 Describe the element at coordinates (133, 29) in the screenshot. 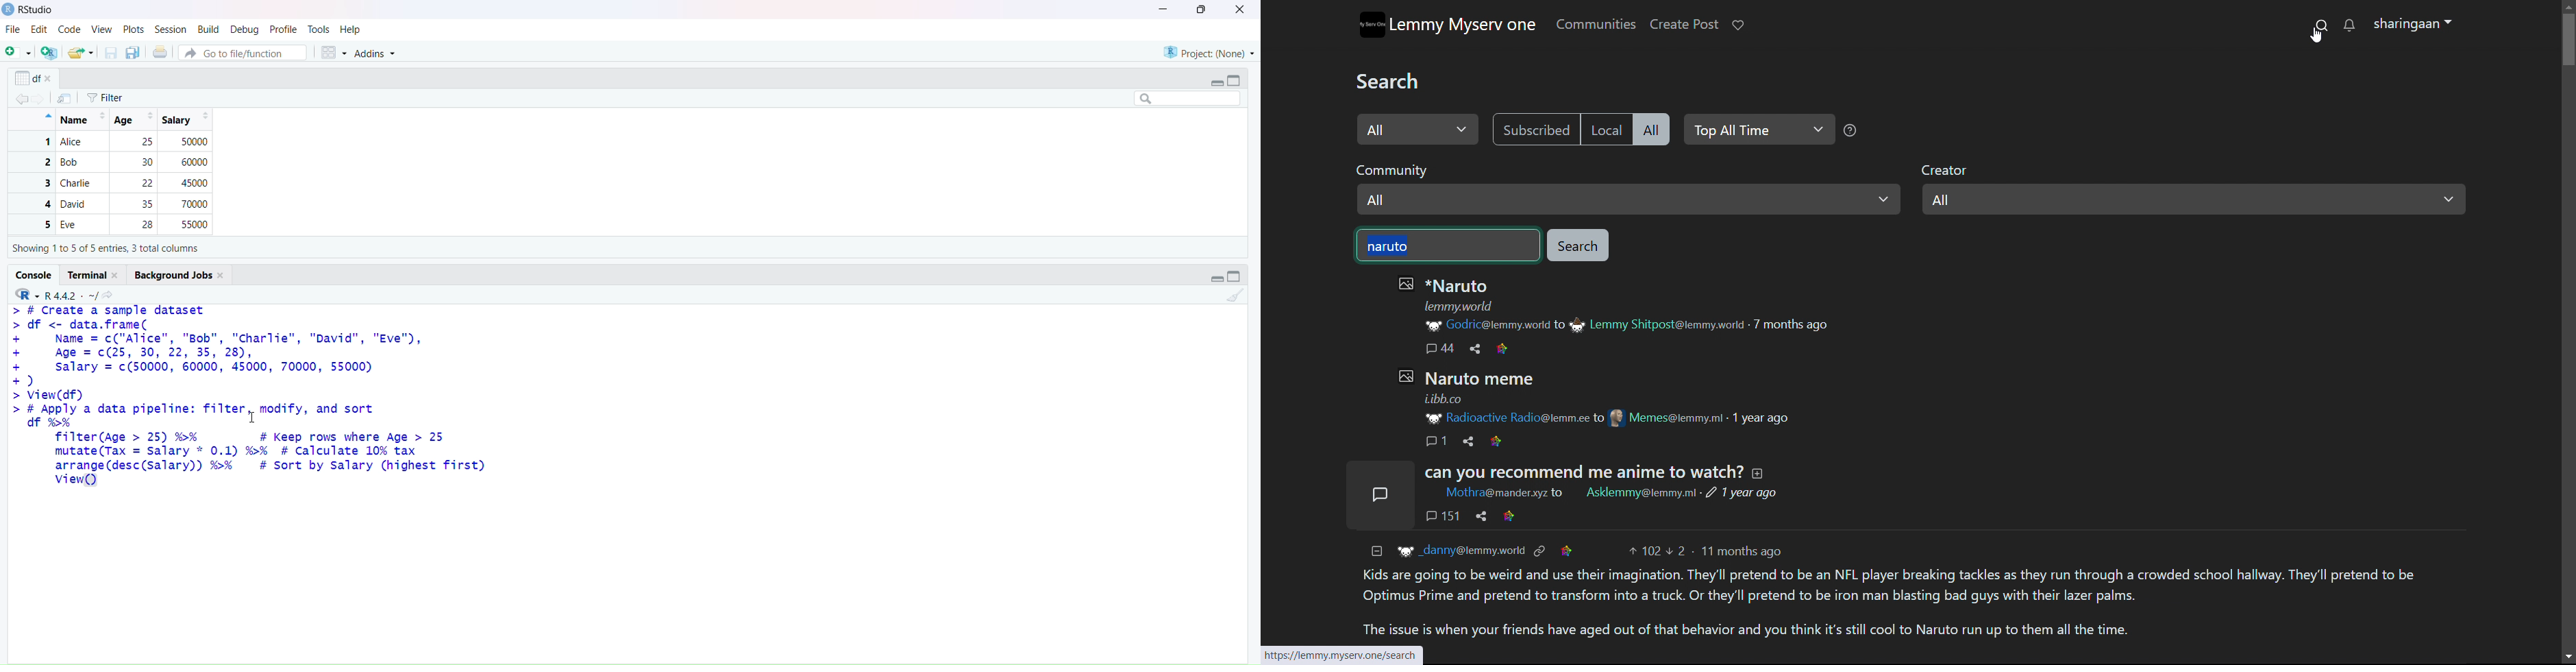

I see `plots` at that location.